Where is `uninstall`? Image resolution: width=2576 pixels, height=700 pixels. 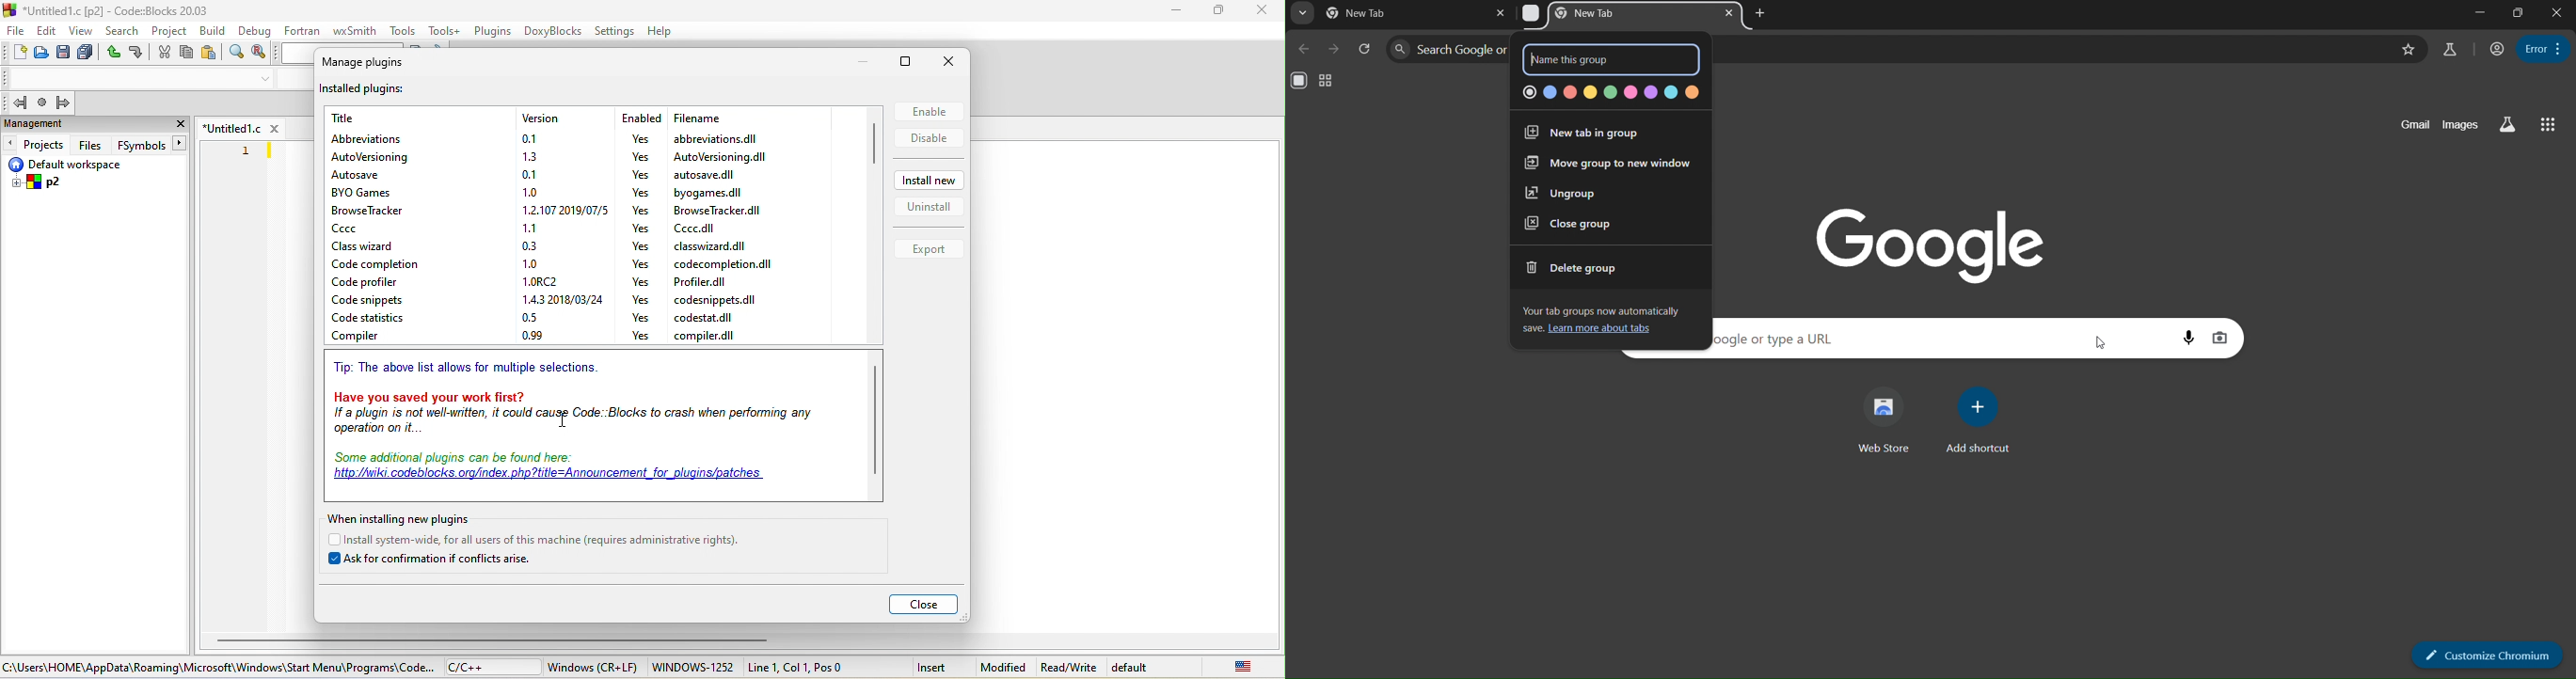 uninstall is located at coordinates (929, 211).